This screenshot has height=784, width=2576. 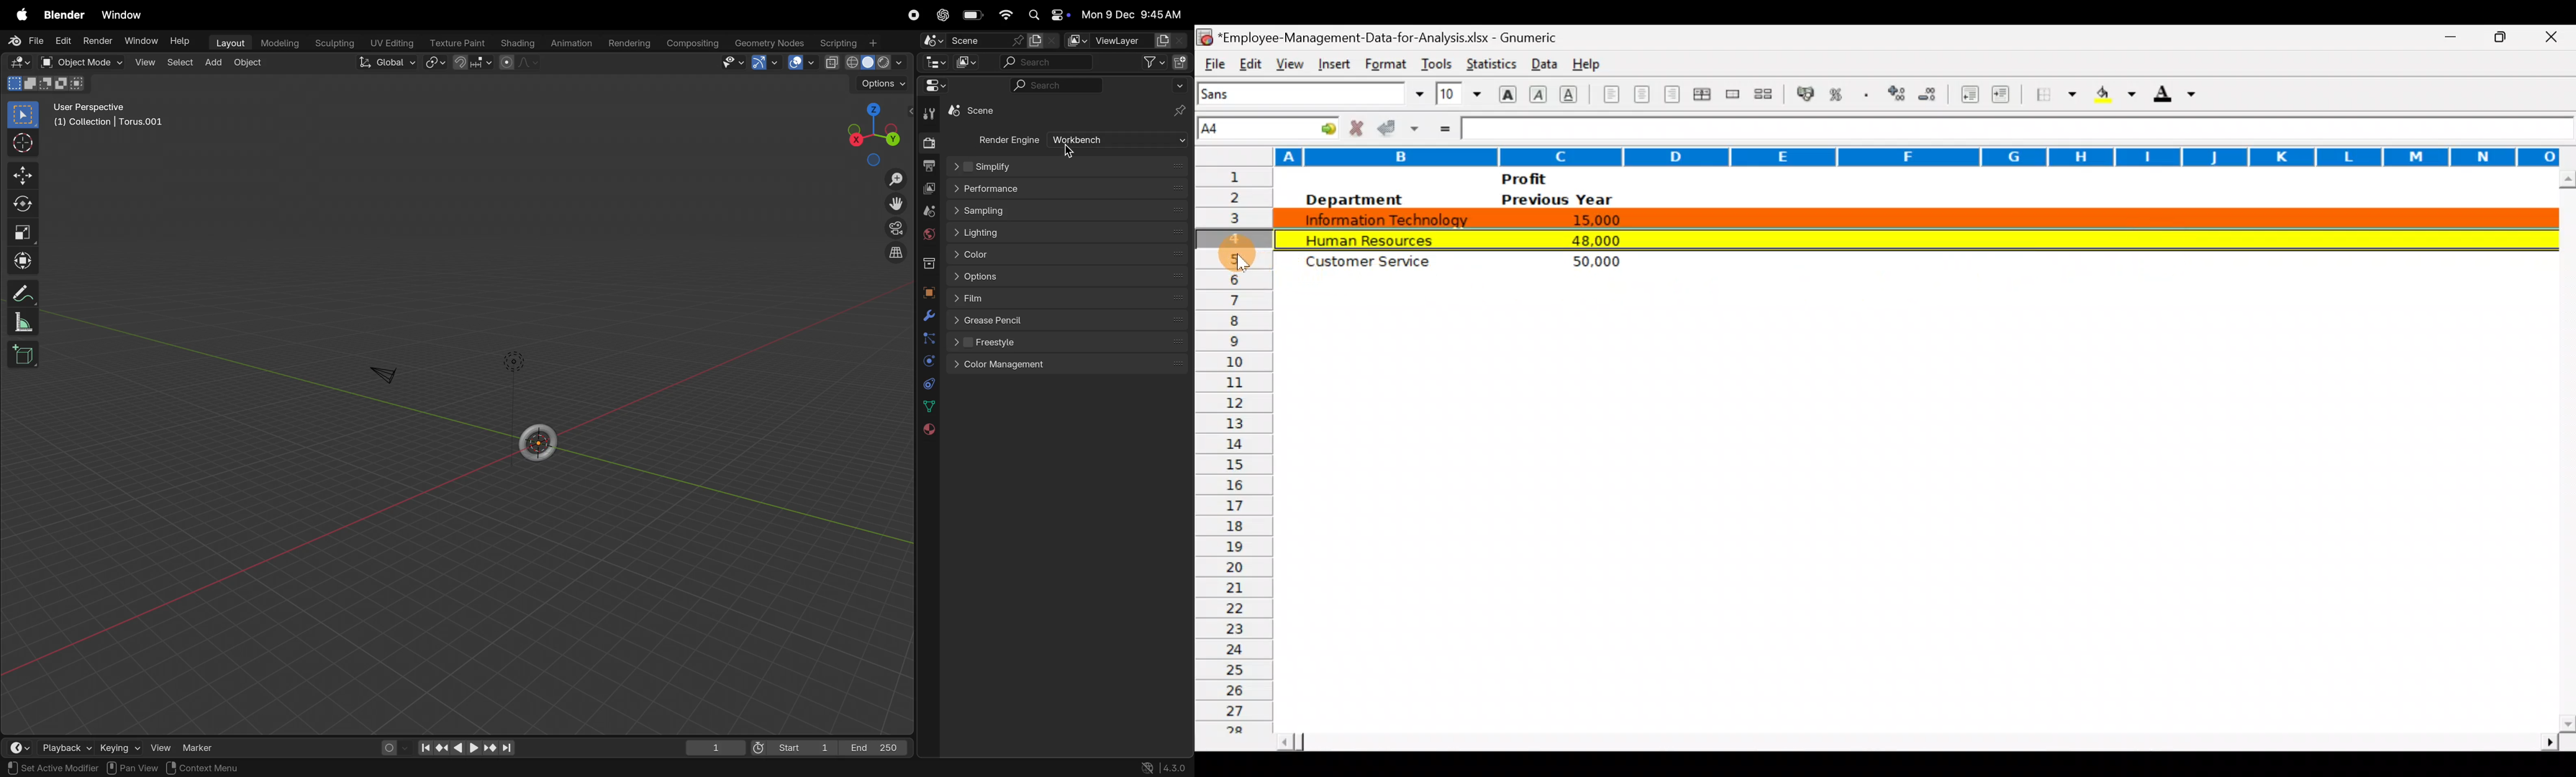 What do you see at coordinates (1213, 62) in the screenshot?
I see `File` at bounding box center [1213, 62].